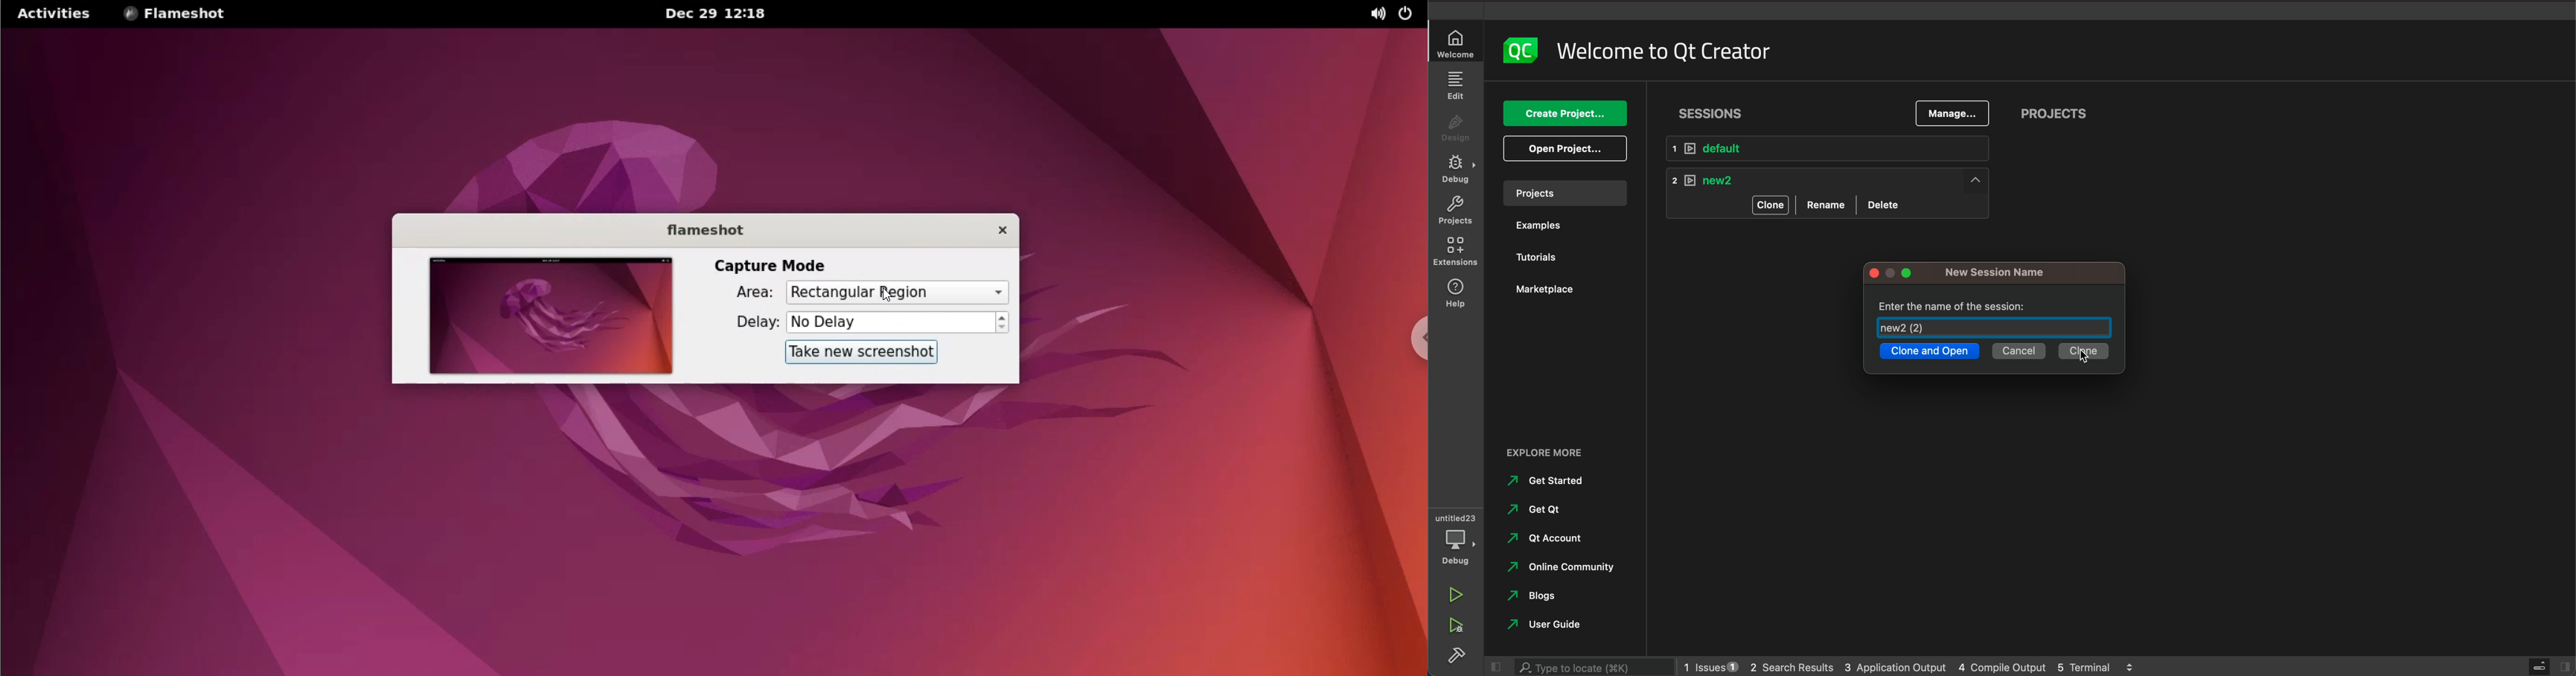 The image size is (2576, 700). What do you see at coordinates (1767, 205) in the screenshot?
I see `clone` at bounding box center [1767, 205].